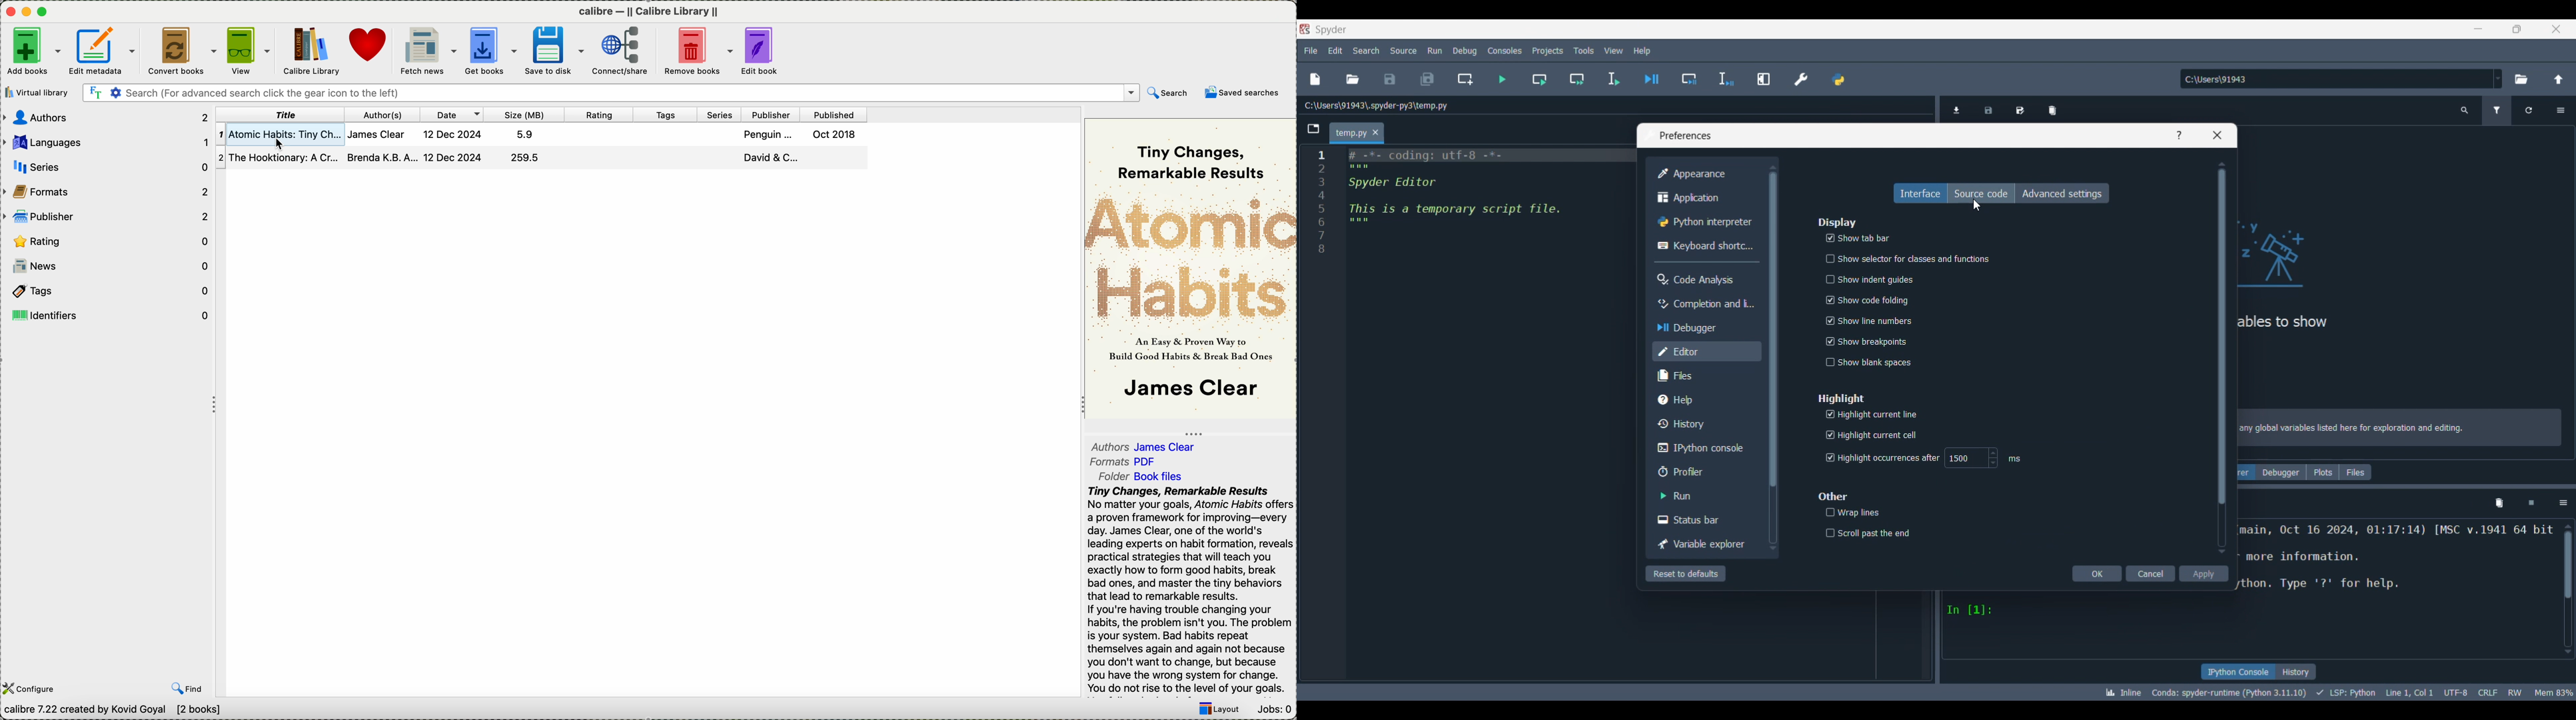  Describe the element at coordinates (1167, 92) in the screenshot. I see `search` at that location.